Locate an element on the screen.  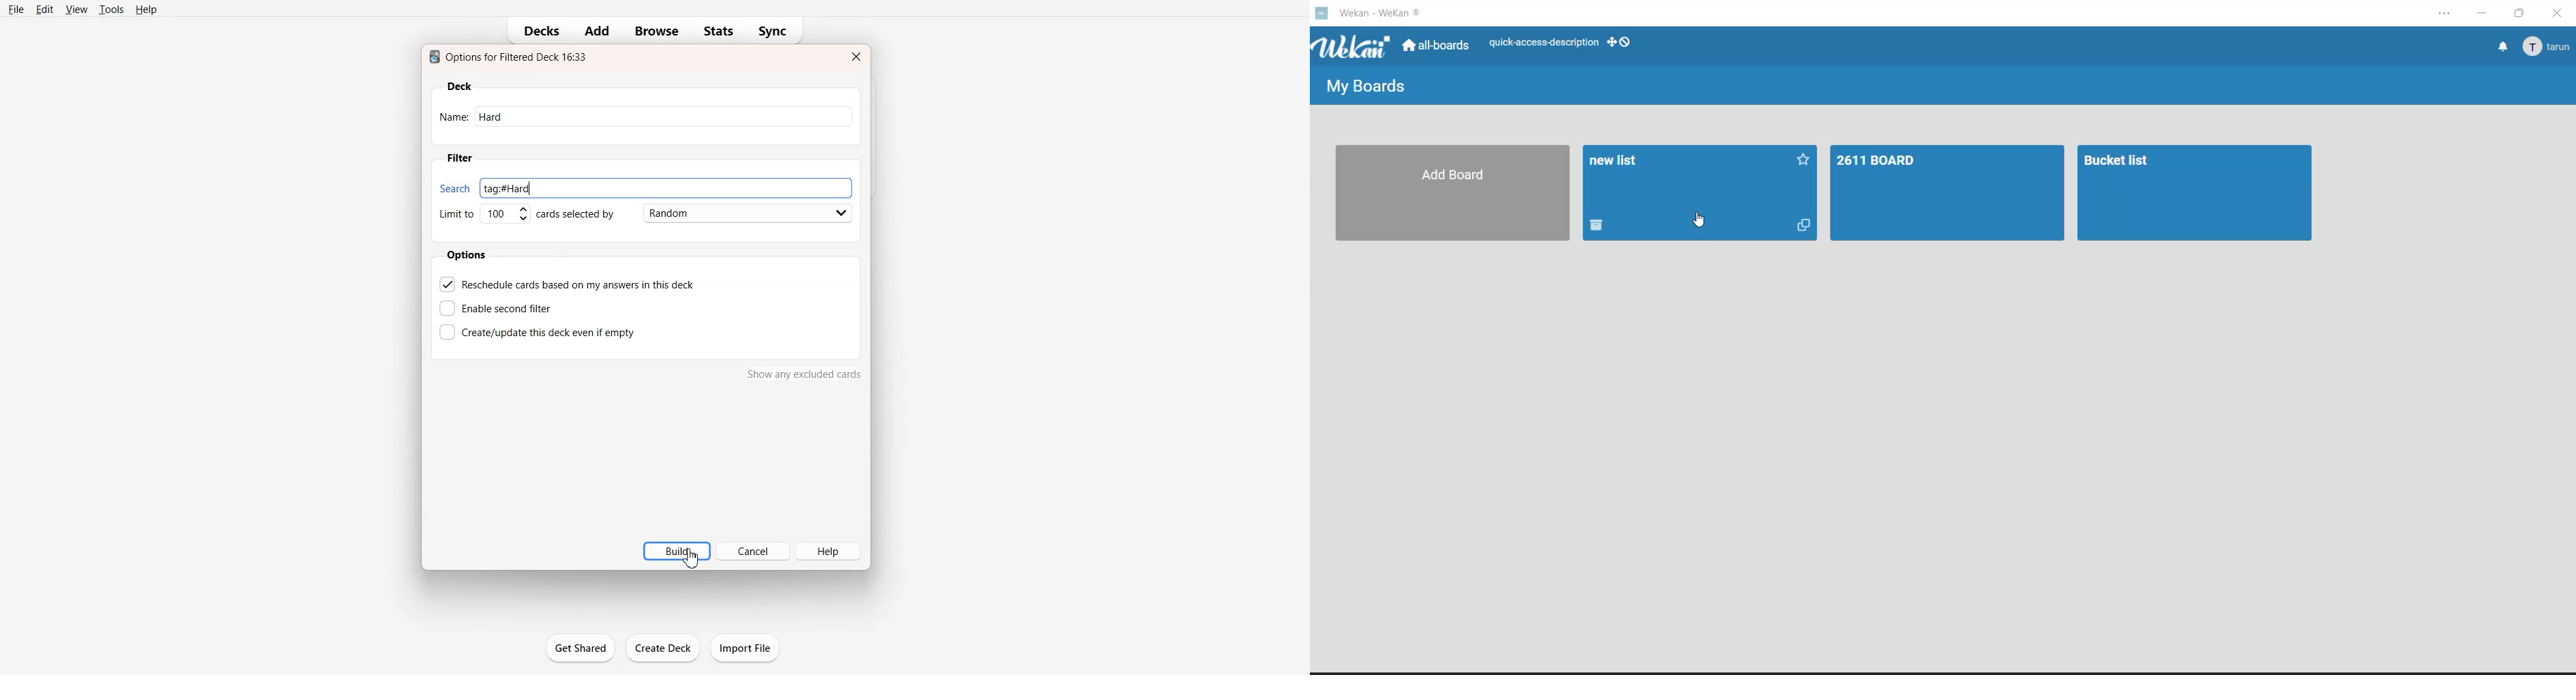
show any excluded cards is located at coordinates (804, 377).